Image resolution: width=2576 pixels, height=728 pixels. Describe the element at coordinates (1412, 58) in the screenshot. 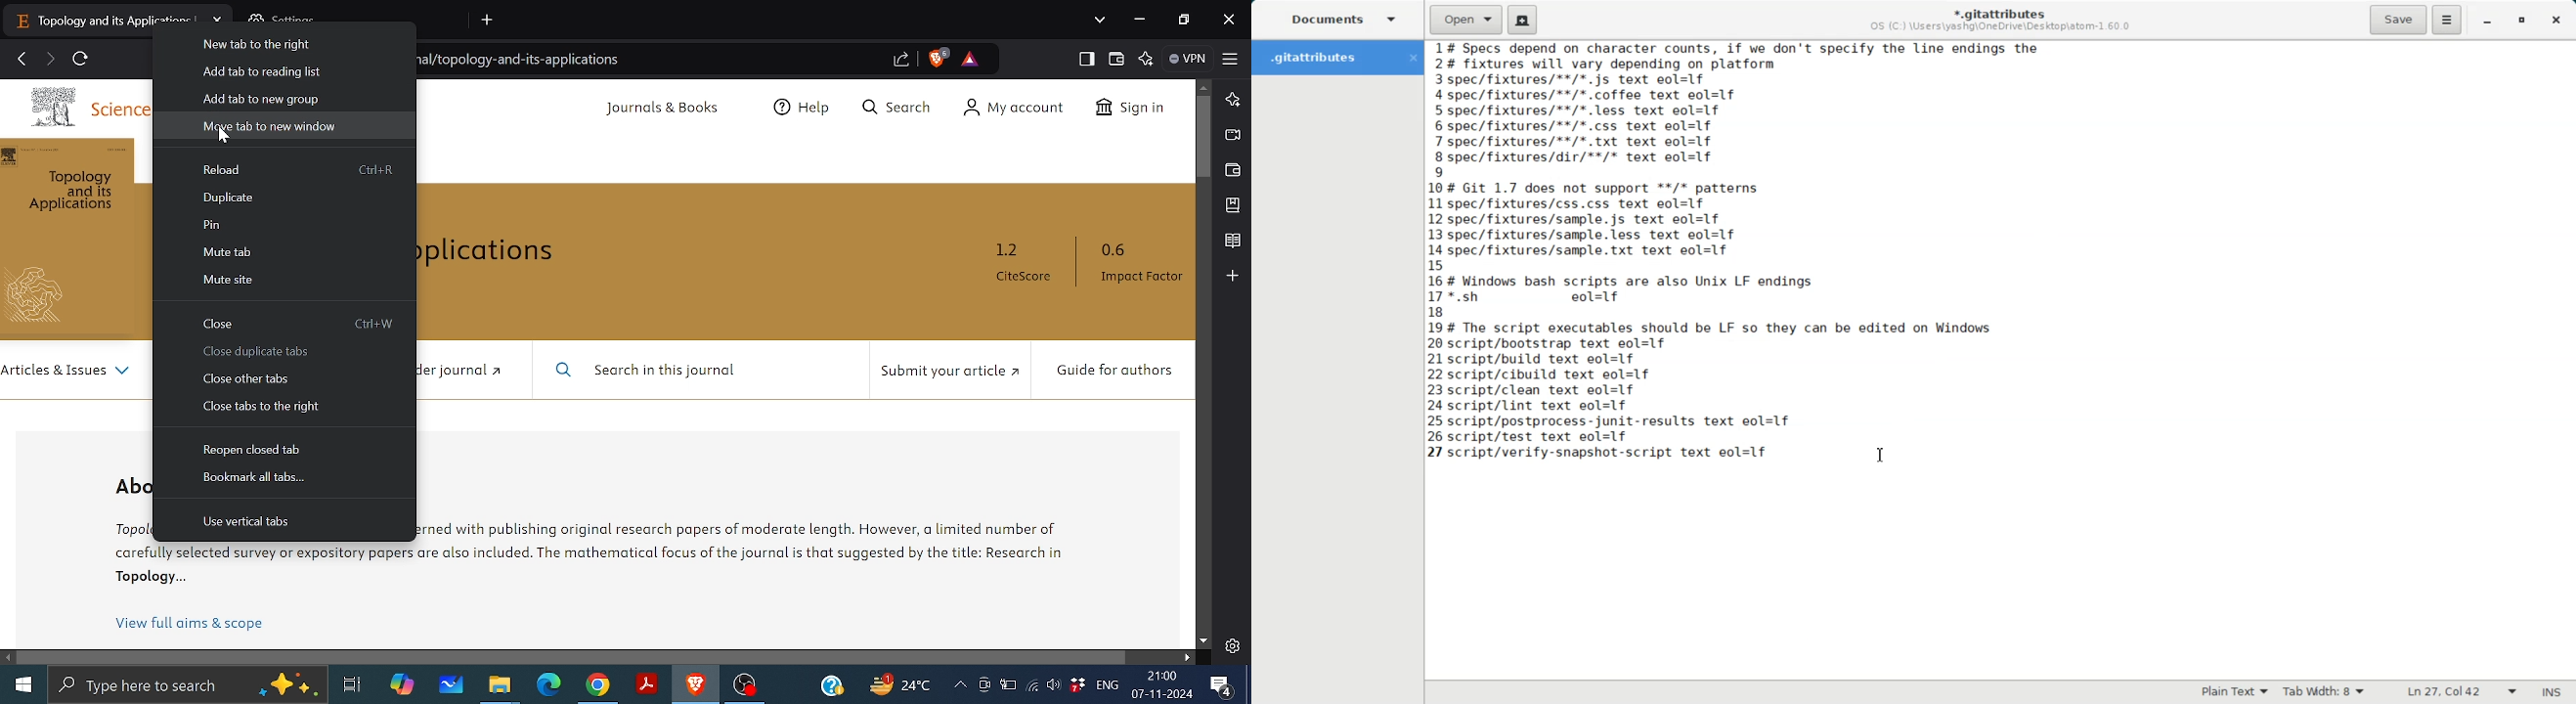

I see `Close Folder` at that location.